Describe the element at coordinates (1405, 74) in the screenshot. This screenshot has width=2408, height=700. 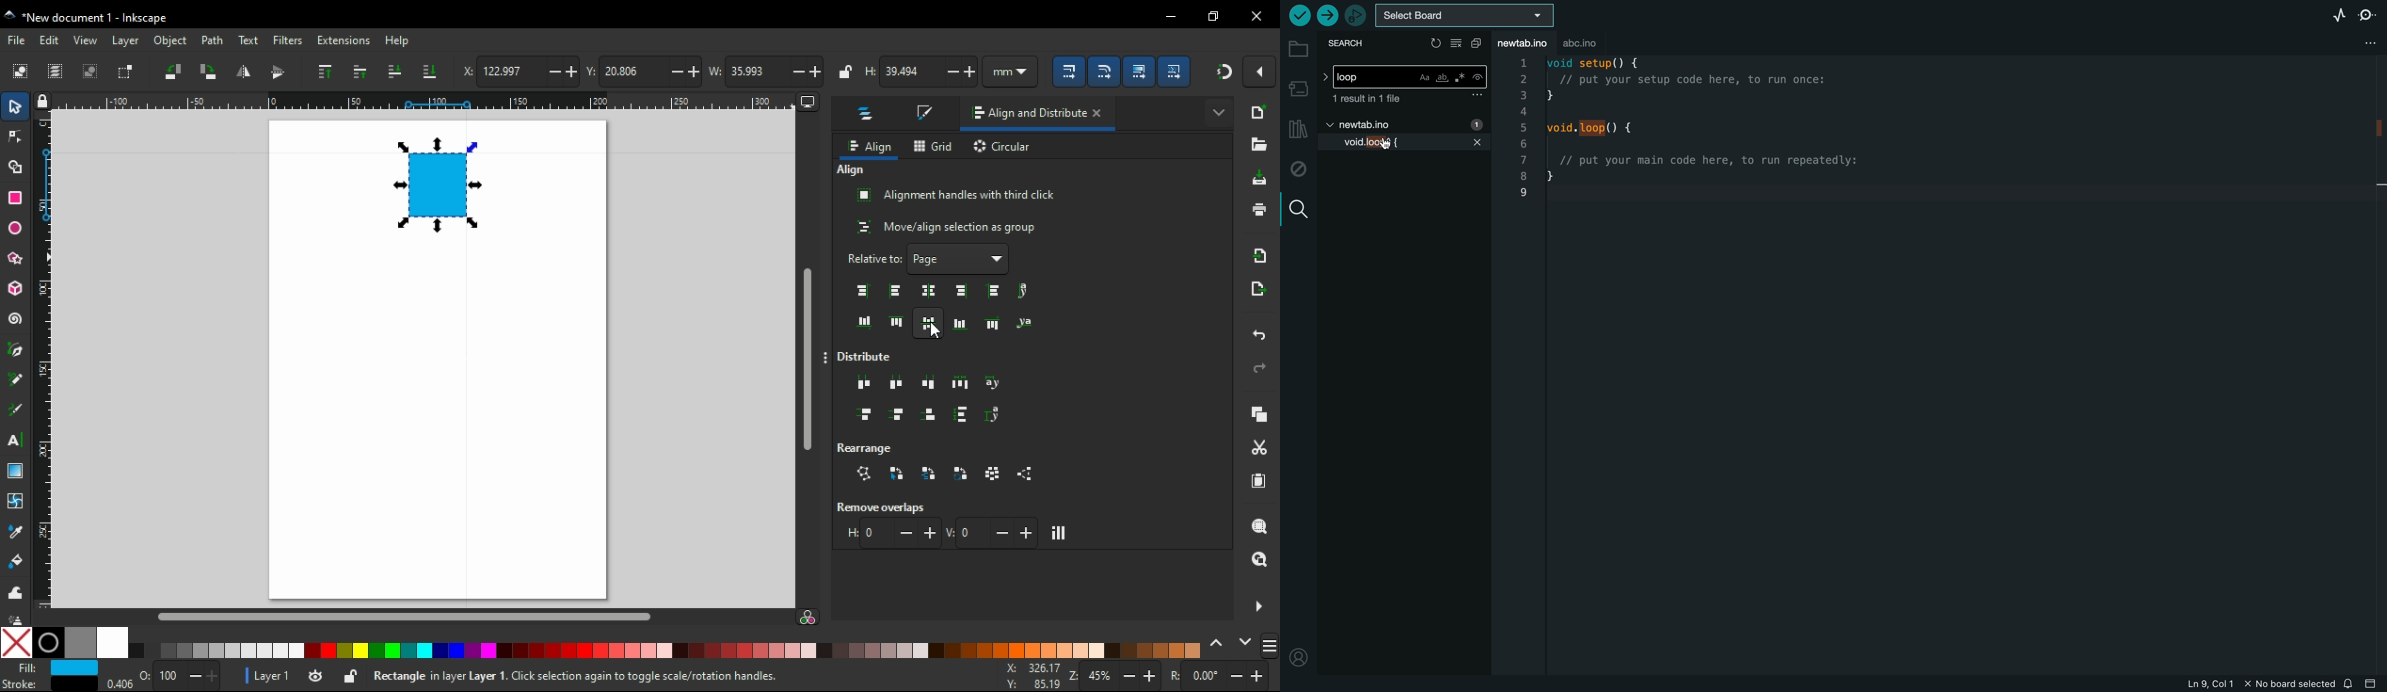
I see `loop` at that location.